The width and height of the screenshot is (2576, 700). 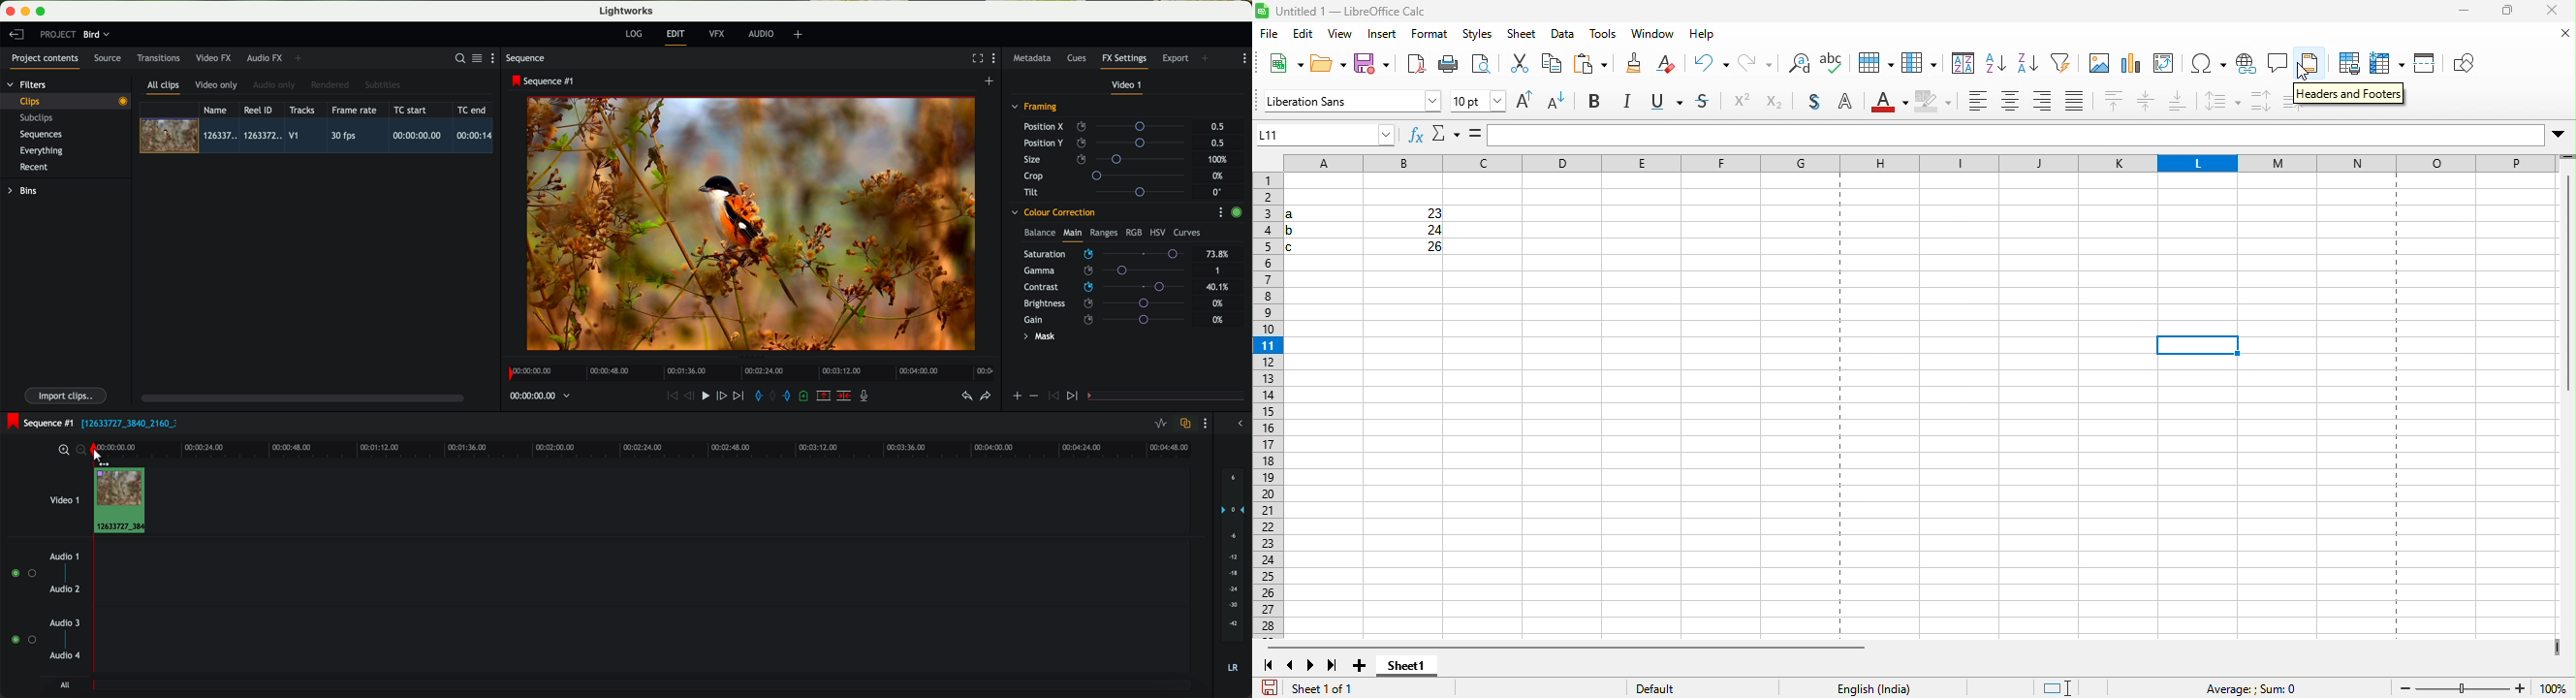 I want to click on clear marks, so click(x=773, y=396).